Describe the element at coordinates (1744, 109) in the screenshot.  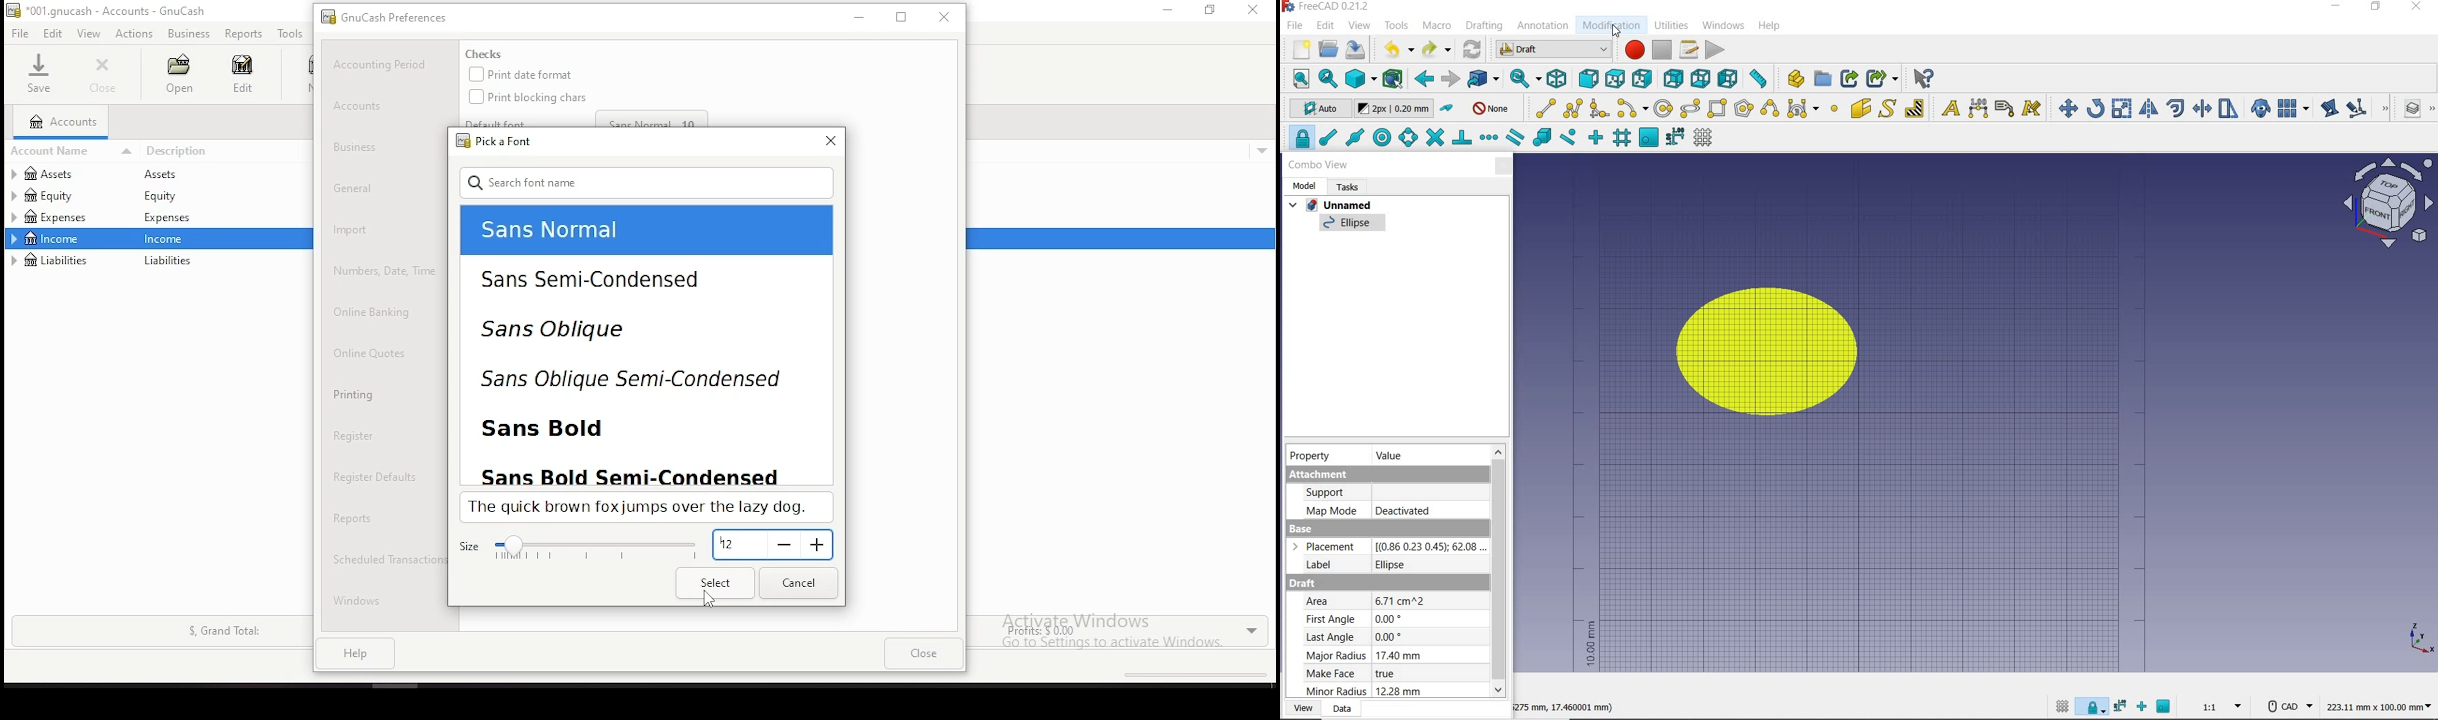
I see `polygon` at that location.